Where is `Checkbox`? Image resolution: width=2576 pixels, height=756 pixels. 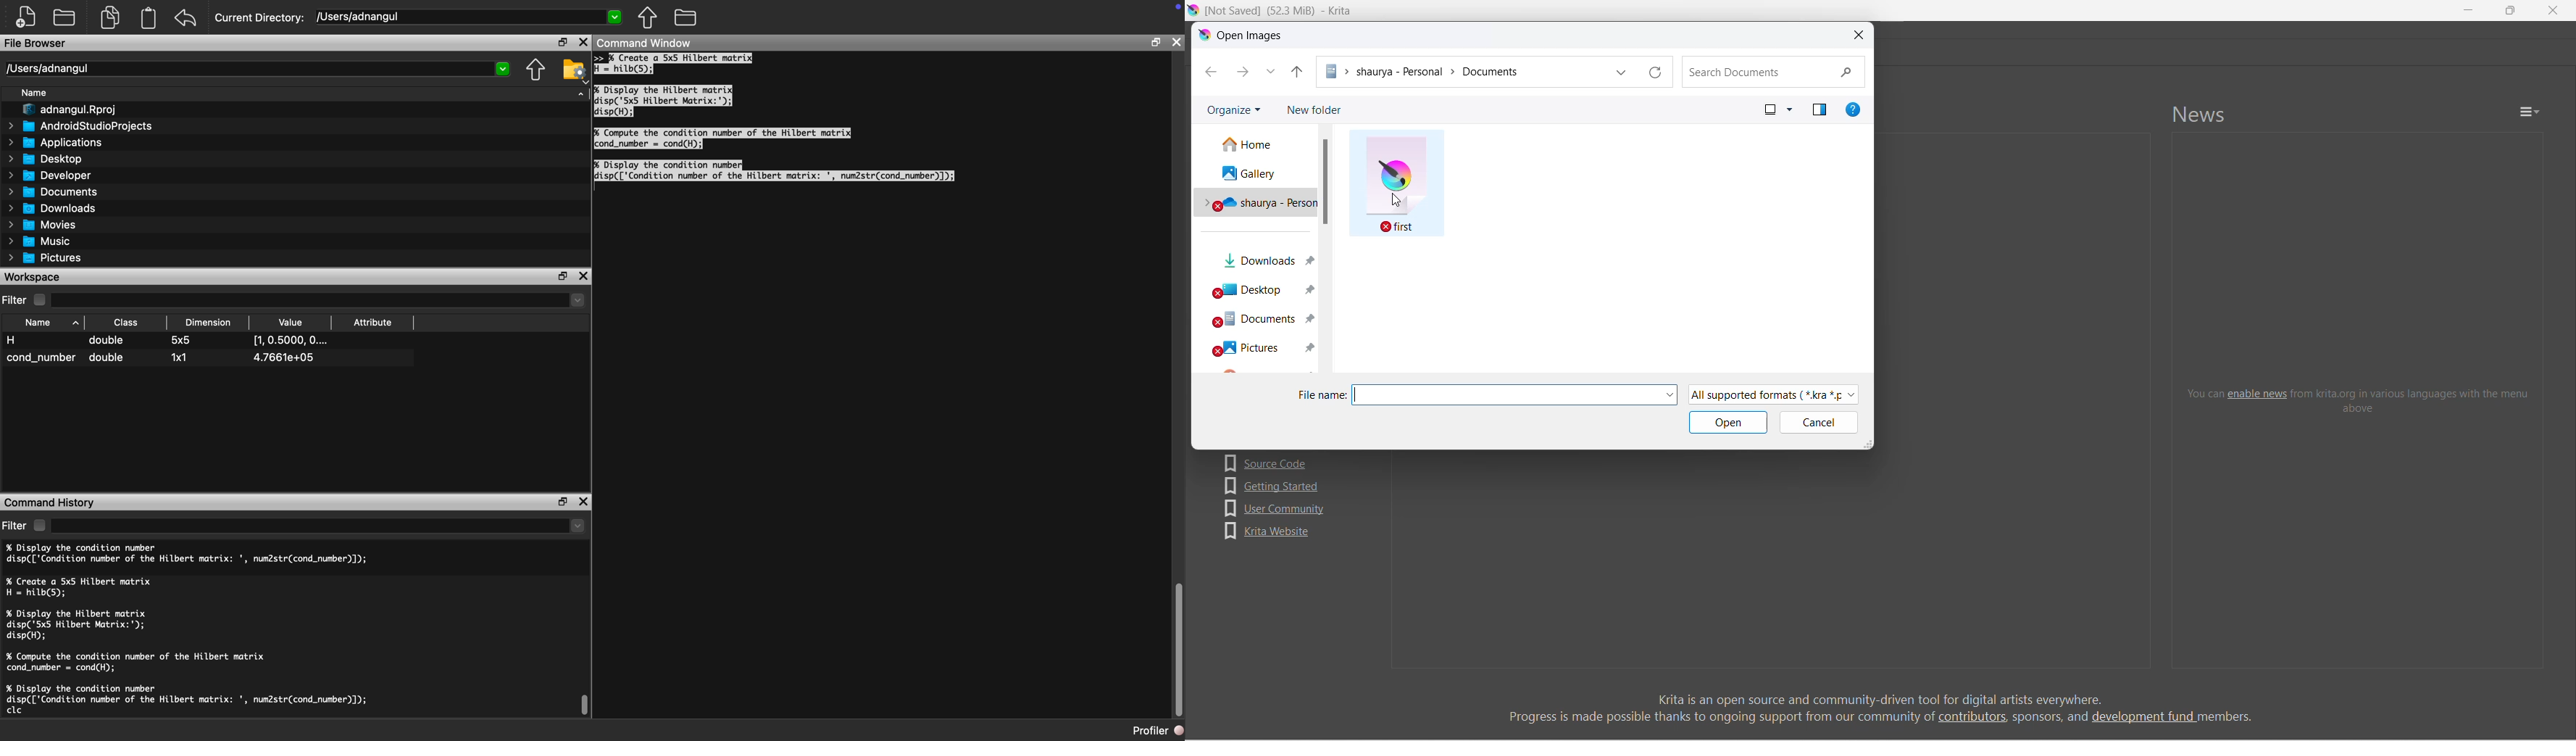 Checkbox is located at coordinates (39, 525).